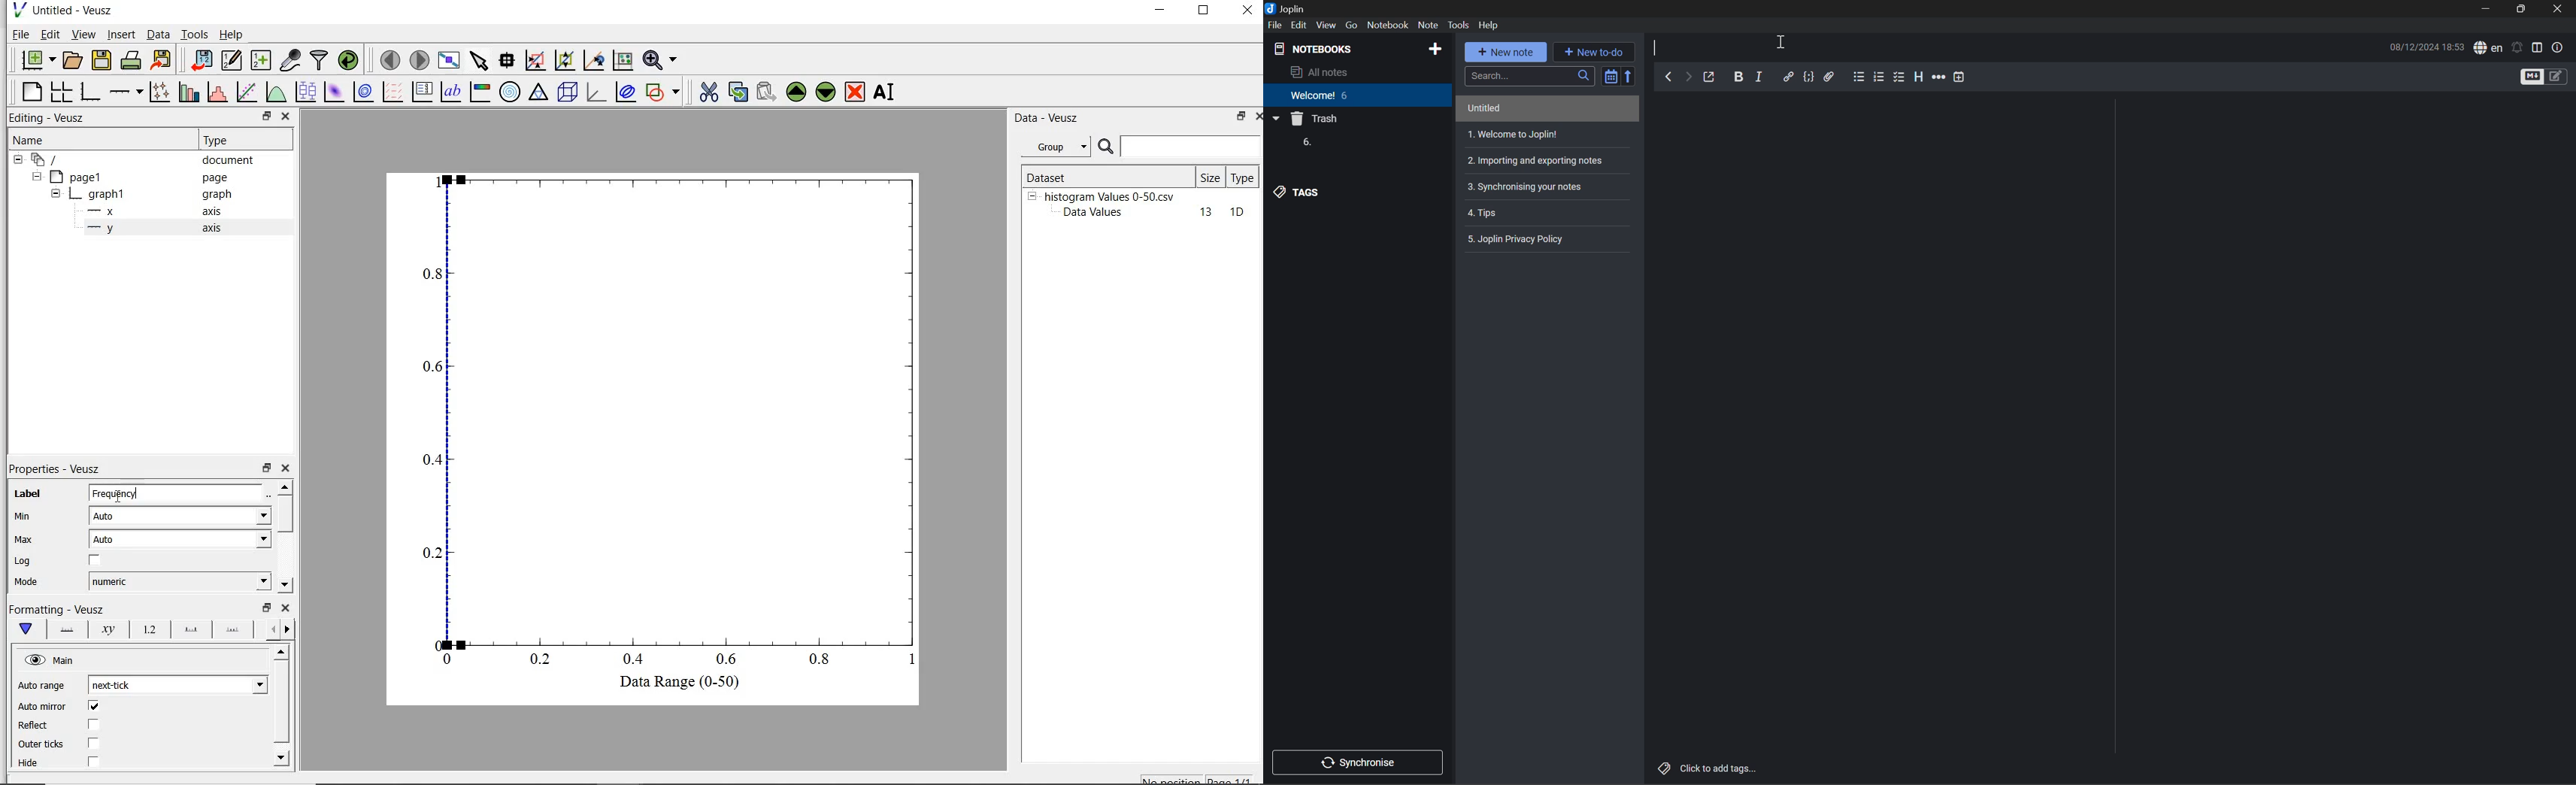  Describe the element at coordinates (1831, 76) in the screenshot. I see `Attach file` at that location.